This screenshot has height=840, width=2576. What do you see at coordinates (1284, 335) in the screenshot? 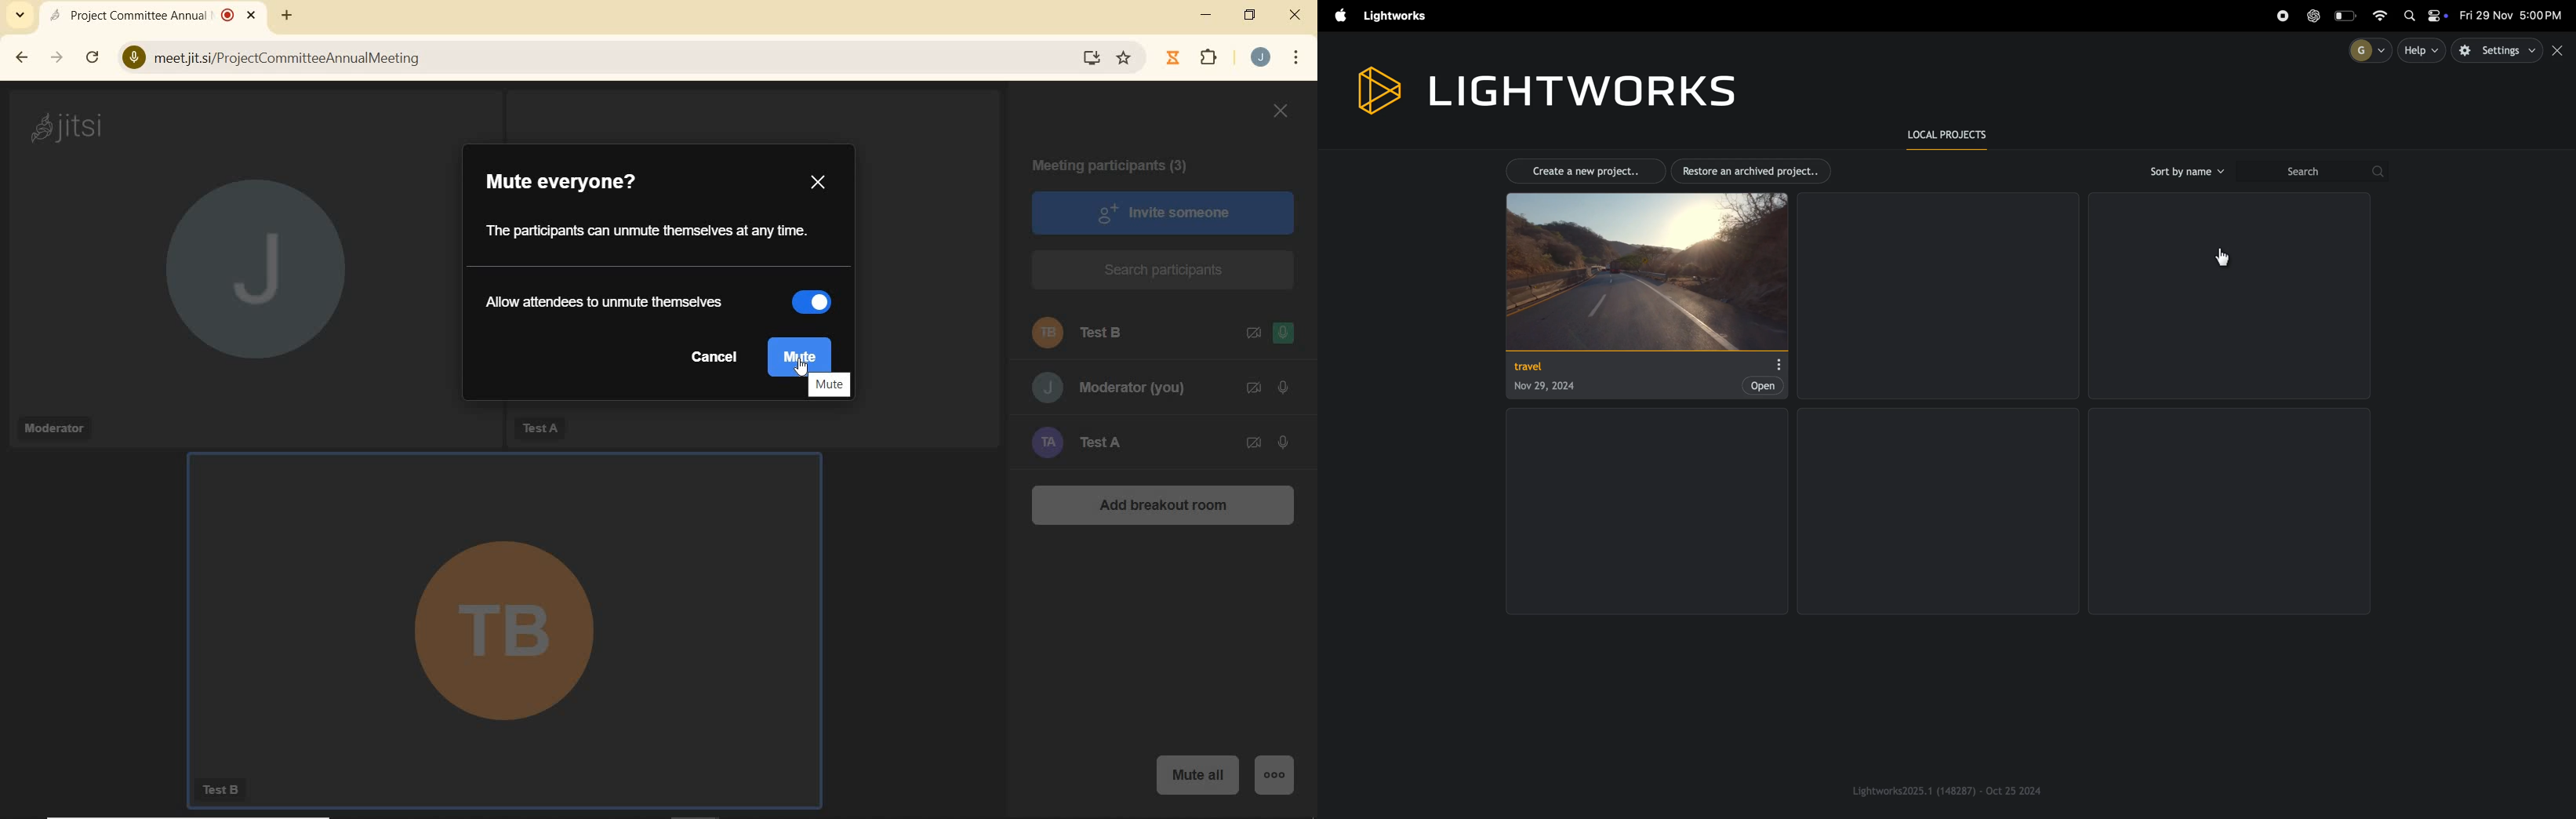
I see `MICROPHONE` at bounding box center [1284, 335].